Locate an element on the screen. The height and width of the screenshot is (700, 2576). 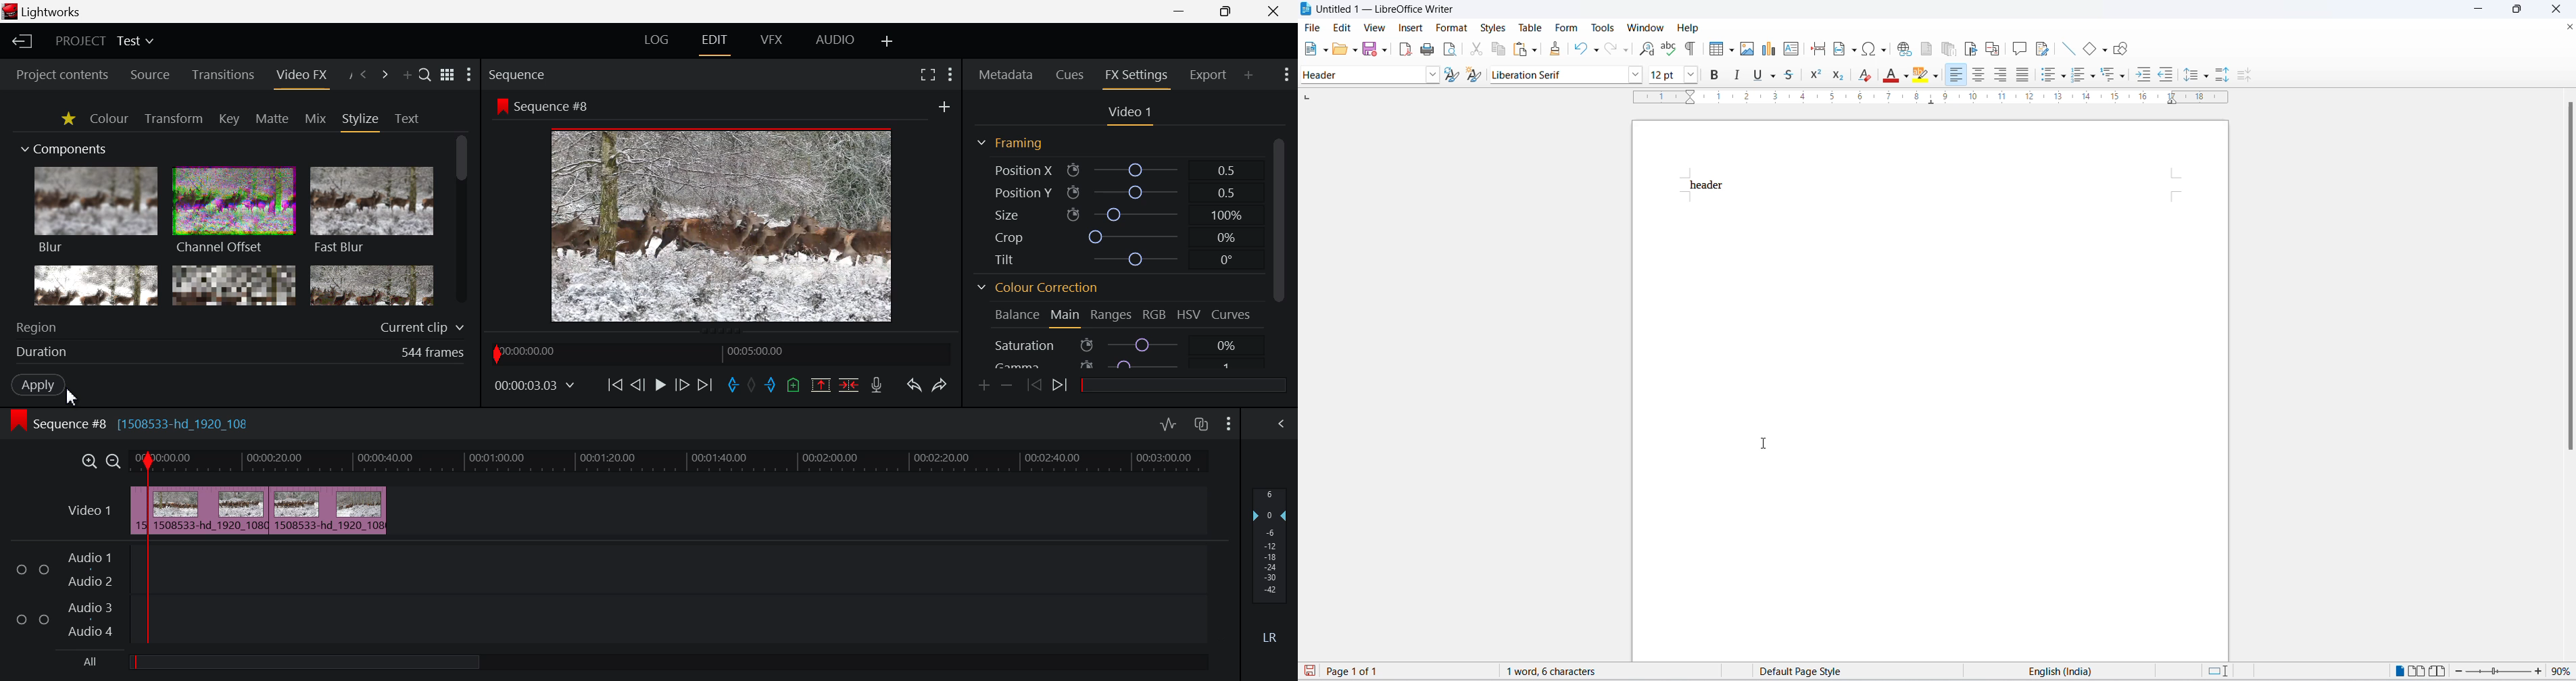
Sequence #8 is located at coordinates (544, 105).